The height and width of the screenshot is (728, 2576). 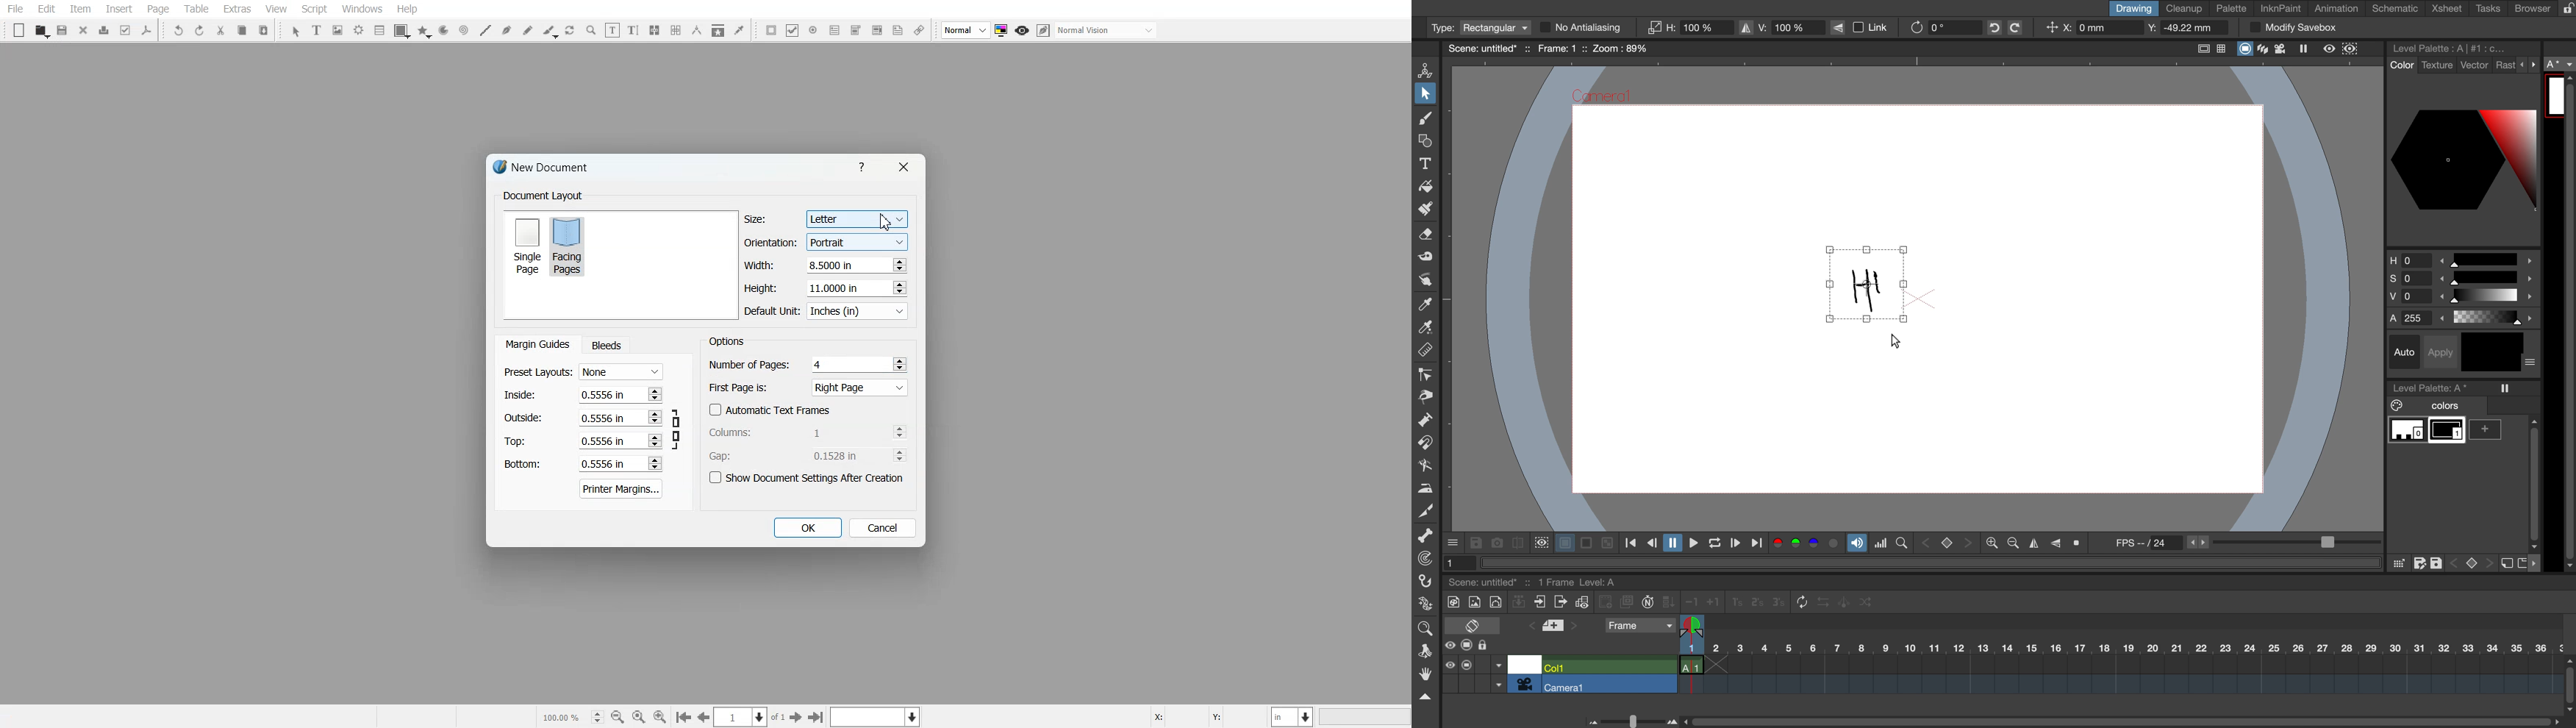 I want to click on Select image preview Quality, so click(x=966, y=30).